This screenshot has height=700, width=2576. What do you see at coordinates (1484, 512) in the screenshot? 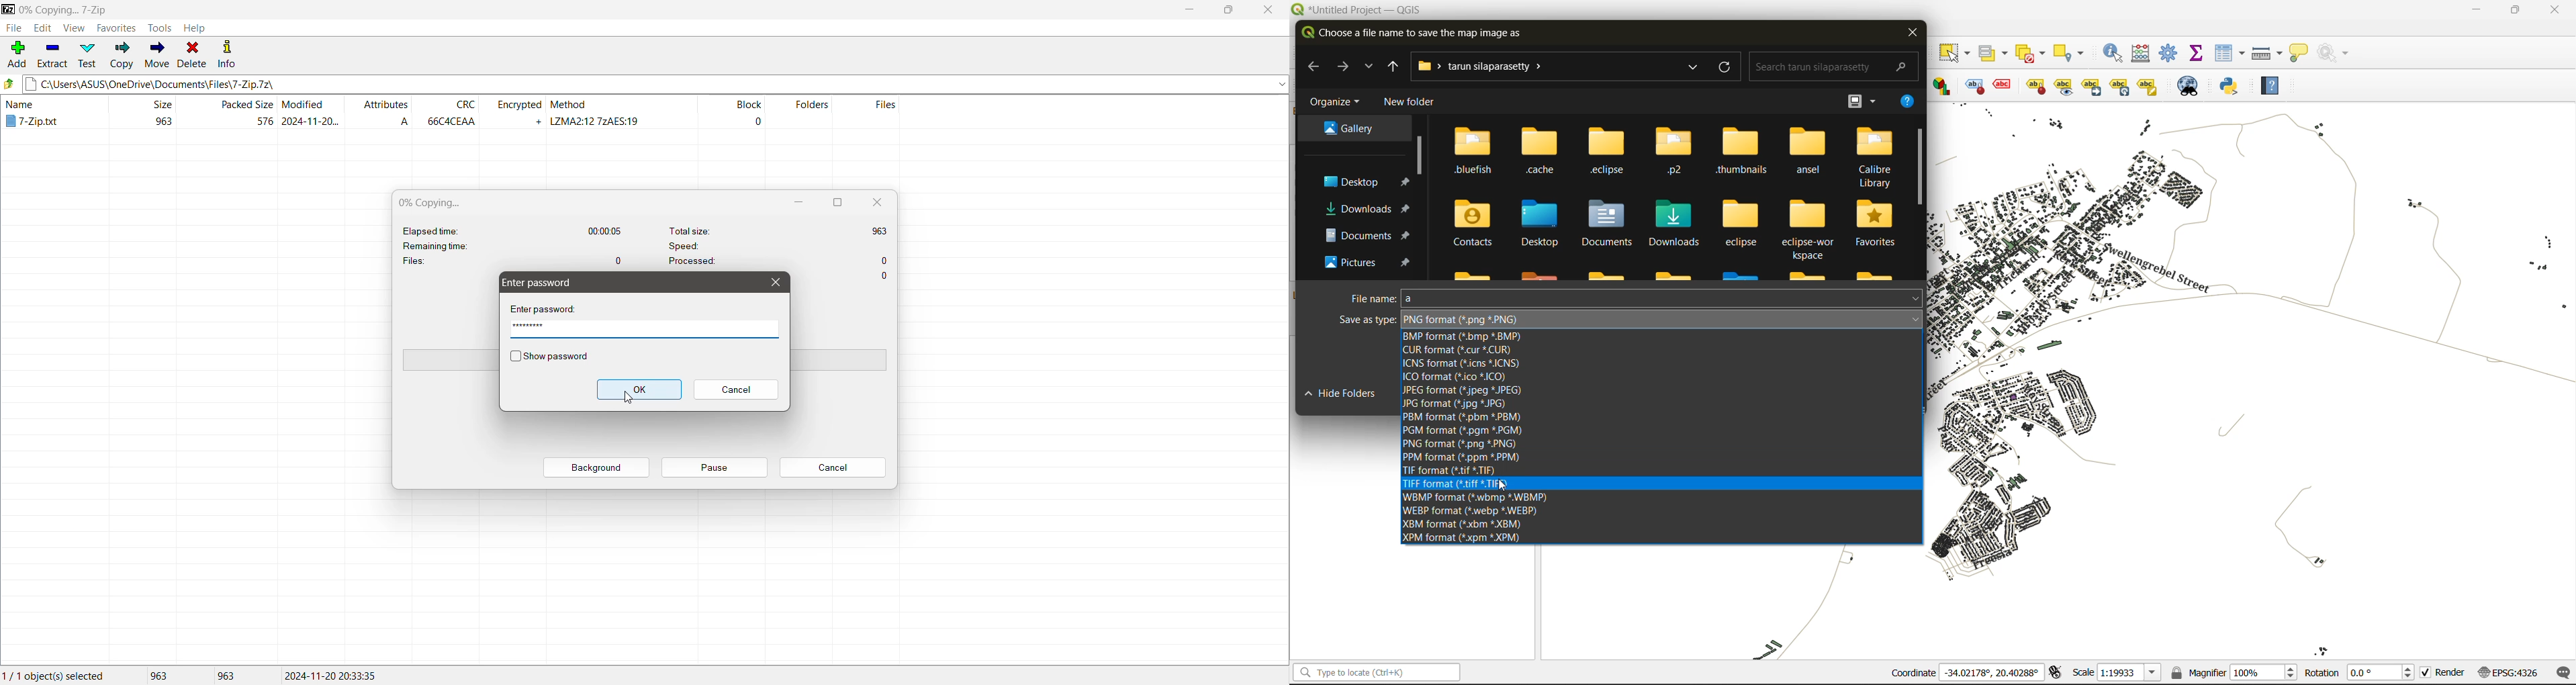
I see `webp` at bounding box center [1484, 512].